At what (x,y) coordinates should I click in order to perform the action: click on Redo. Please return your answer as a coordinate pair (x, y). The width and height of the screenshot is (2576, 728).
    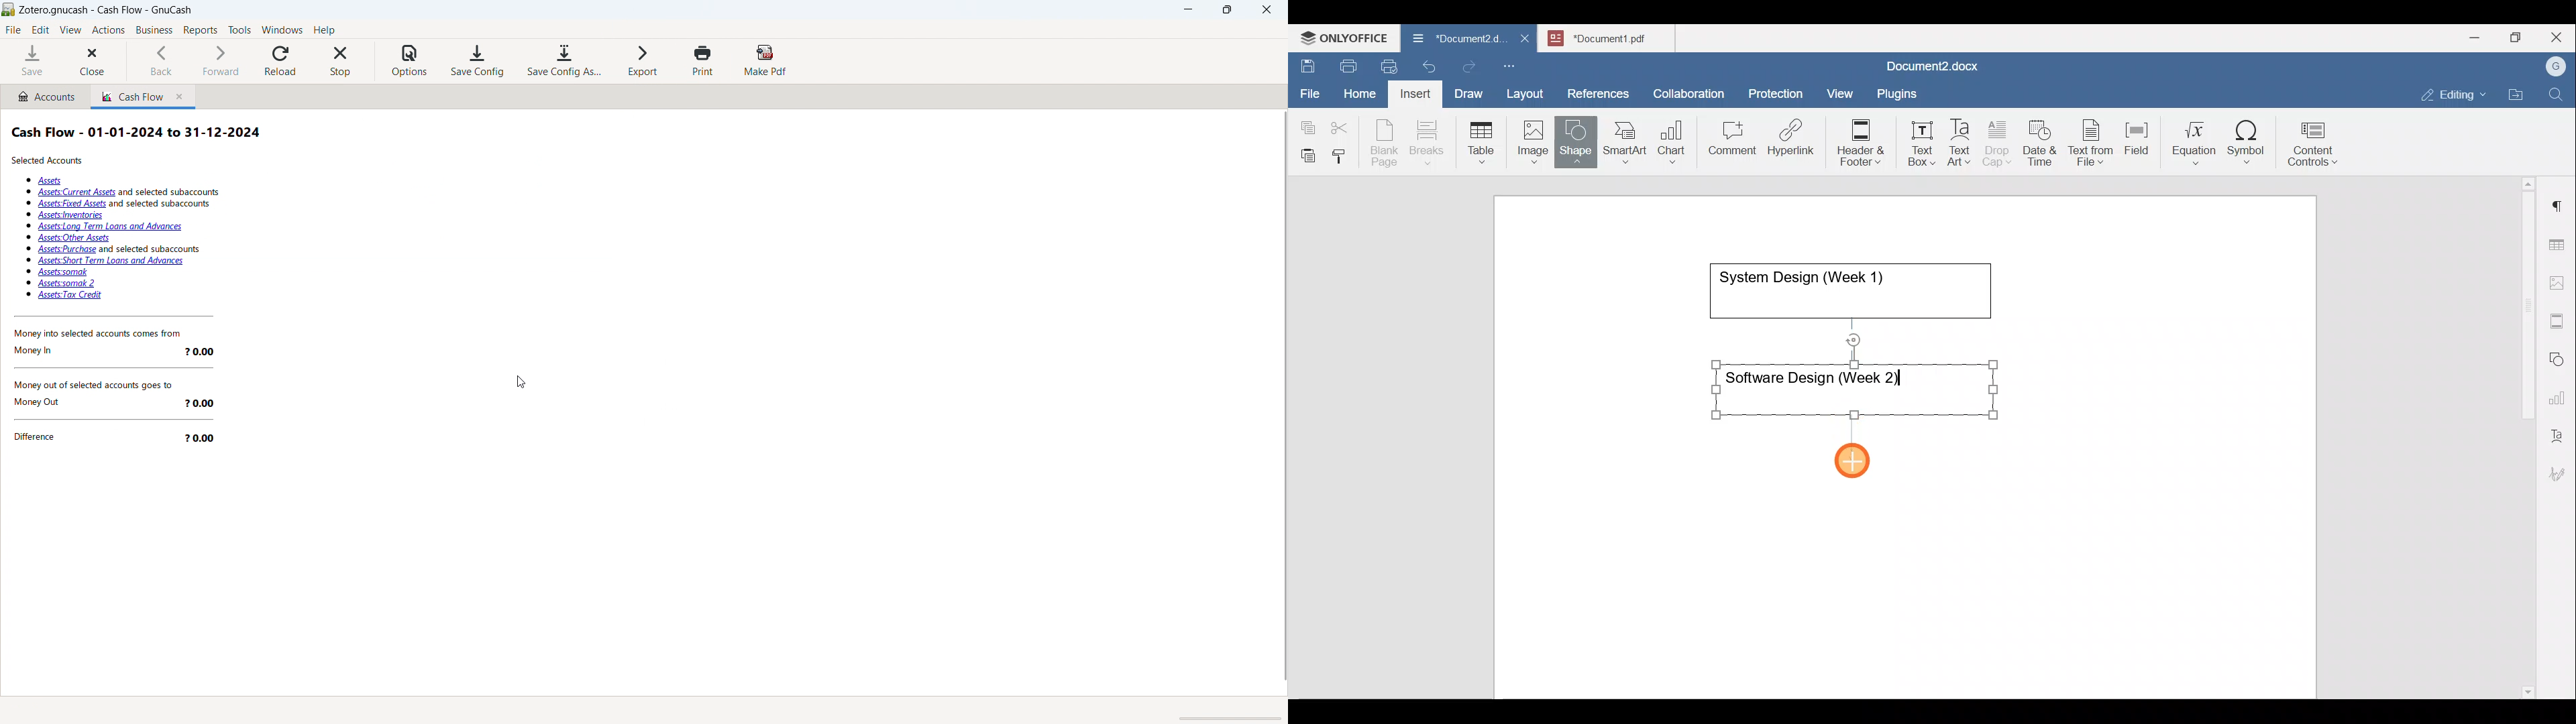
    Looking at the image, I should click on (1468, 67).